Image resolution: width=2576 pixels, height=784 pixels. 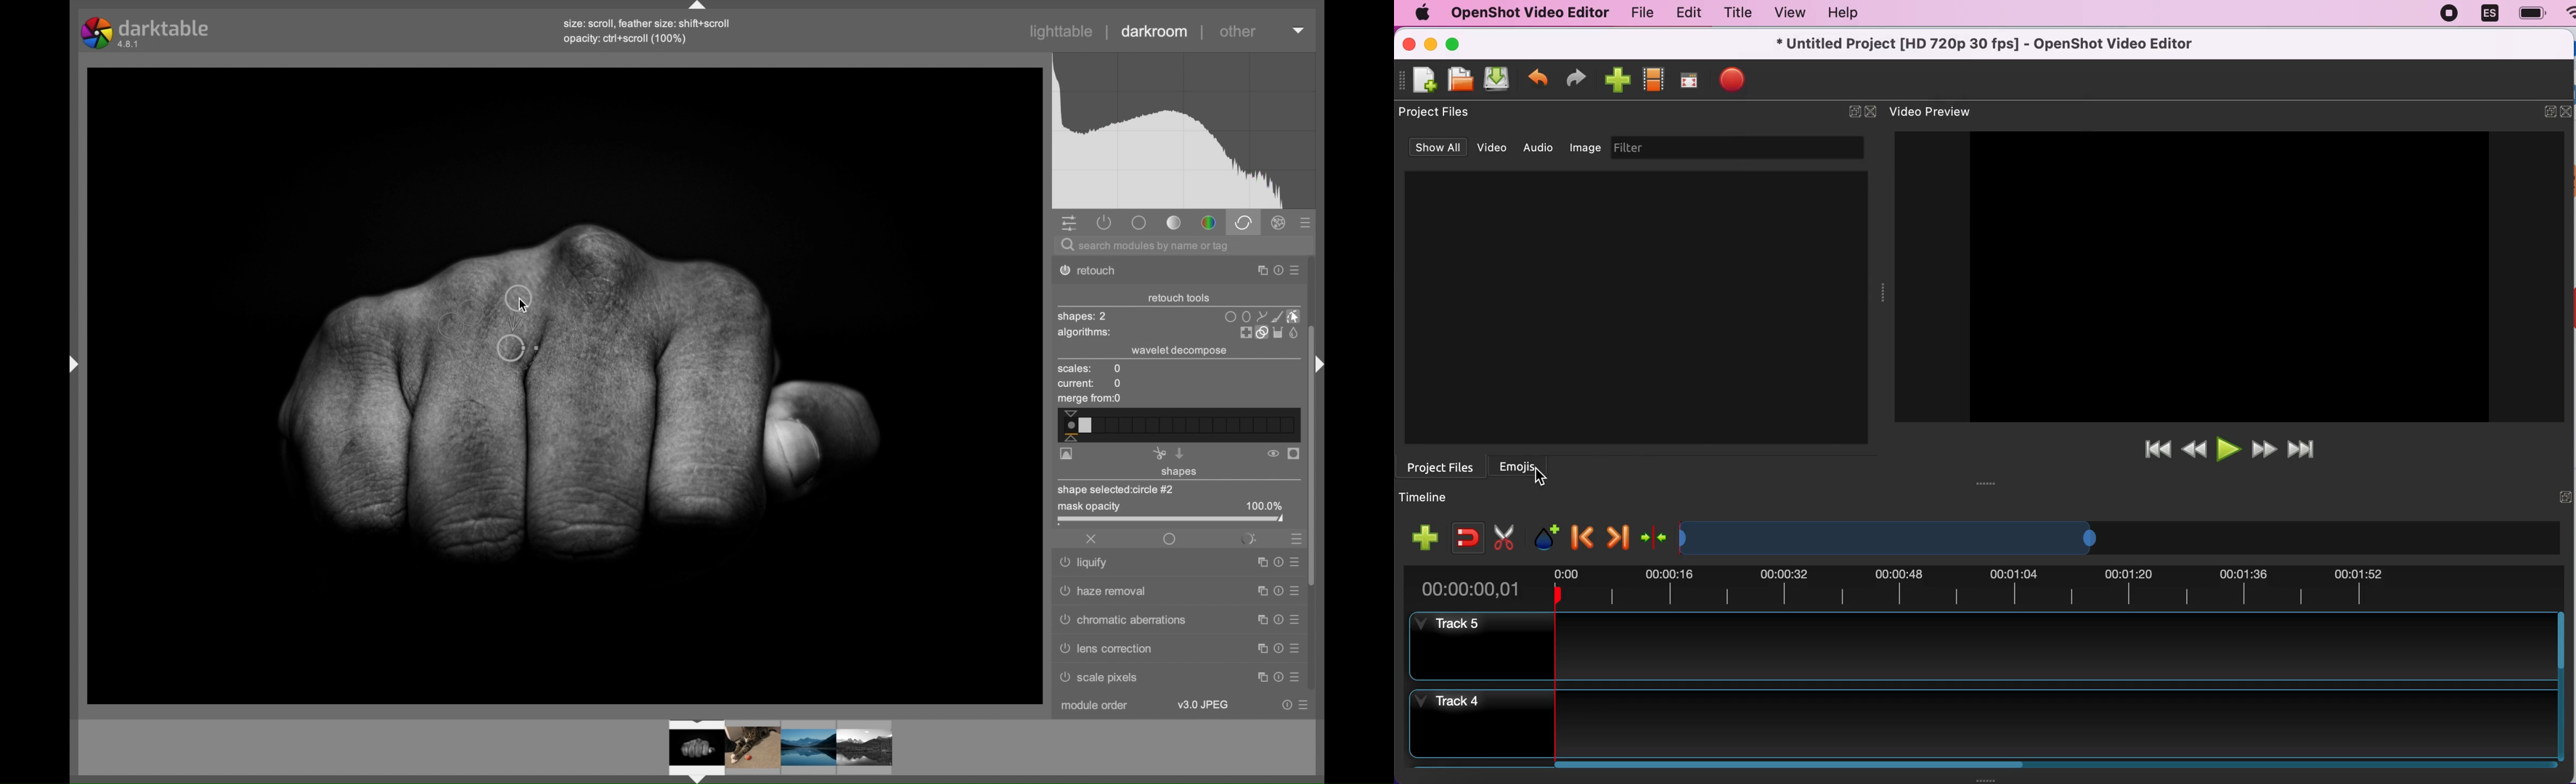 I want to click on histogram, so click(x=1183, y=131).